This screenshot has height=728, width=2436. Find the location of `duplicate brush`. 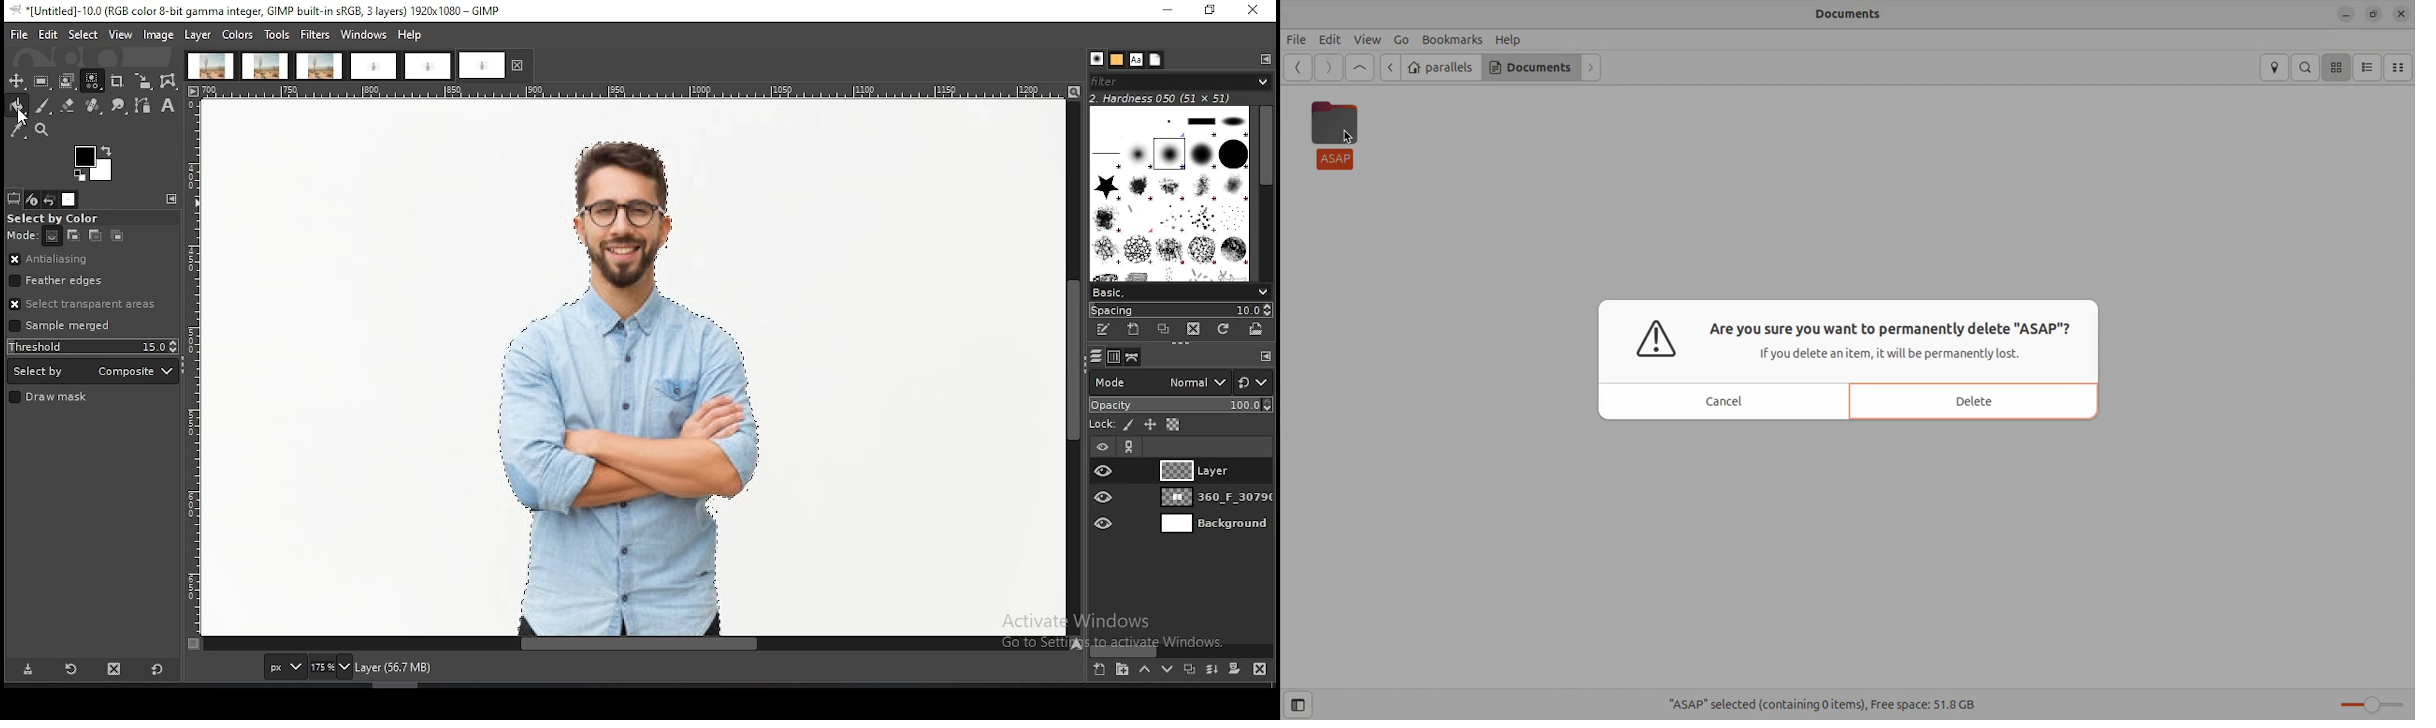

duplicate brush is located at coordinates (1165, 331).